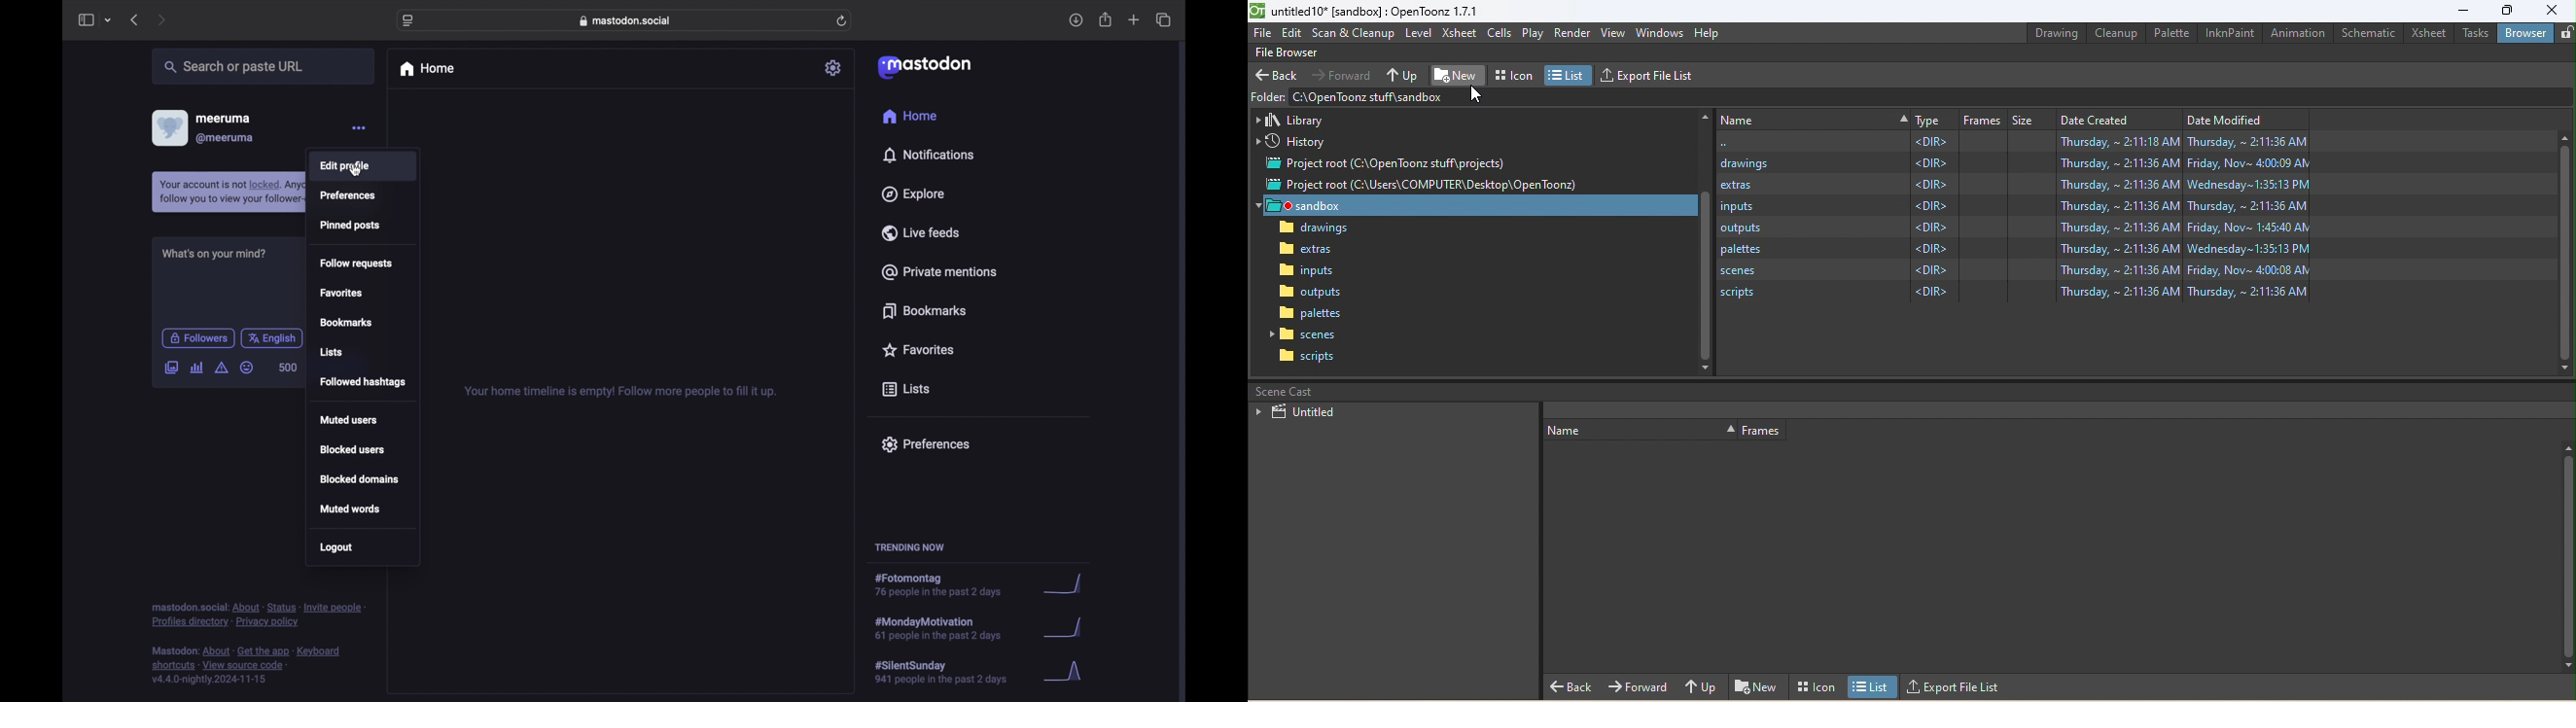 The height and width of the screenshot is (728, 2576). I want to click on what's on your mind?, so click(214, 253).